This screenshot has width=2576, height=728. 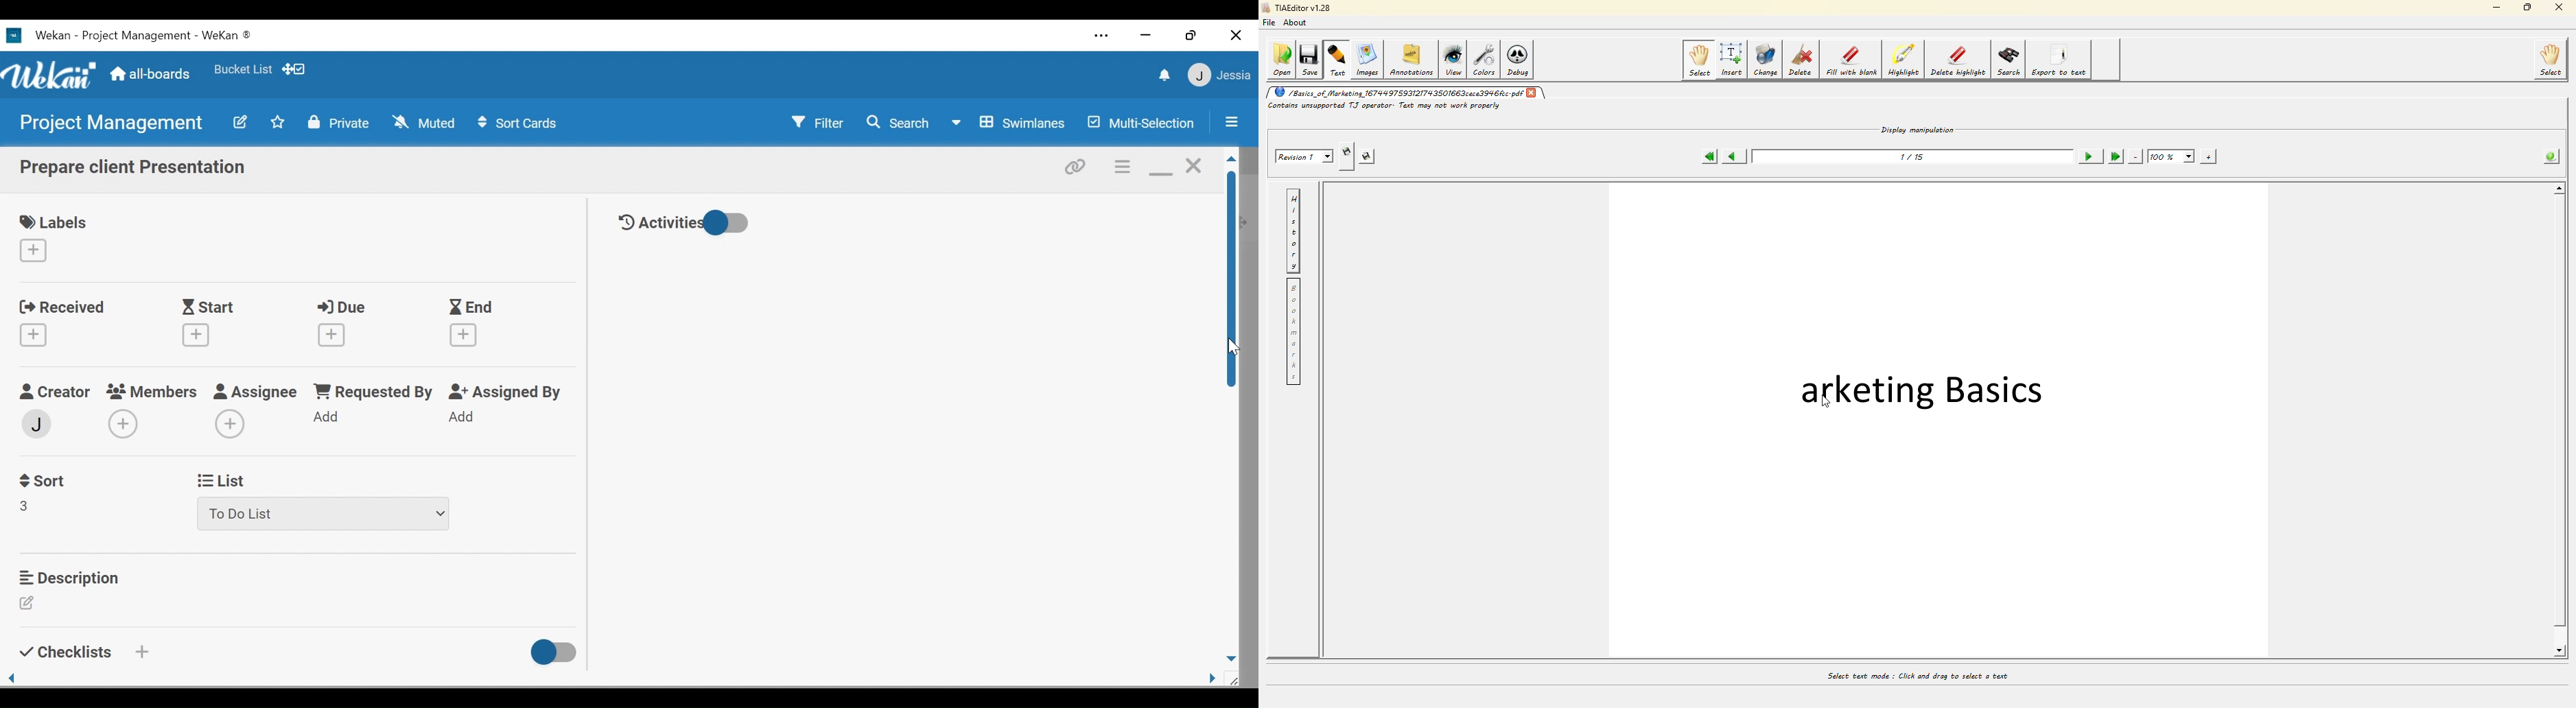 What do you see at coordinates (465, 334) in the screenshot?
I see `Create End date` at bounding box center [465, 334].